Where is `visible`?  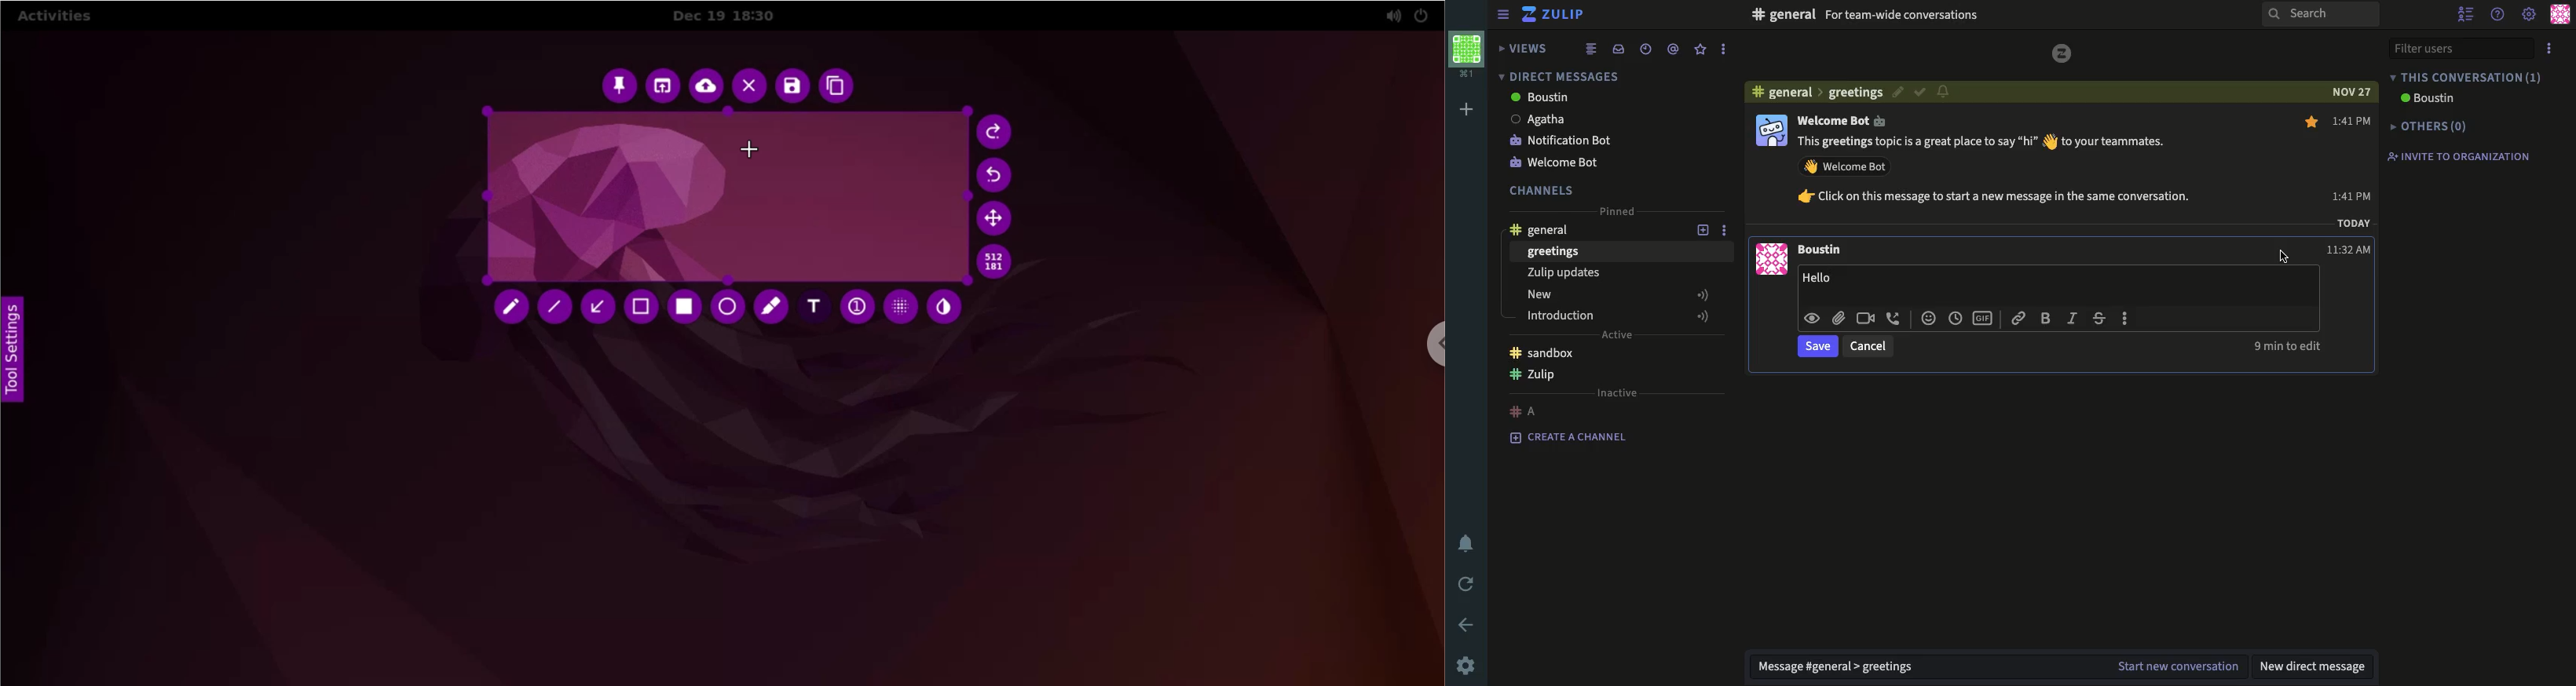
visible is located at coordinates (1812, 320).